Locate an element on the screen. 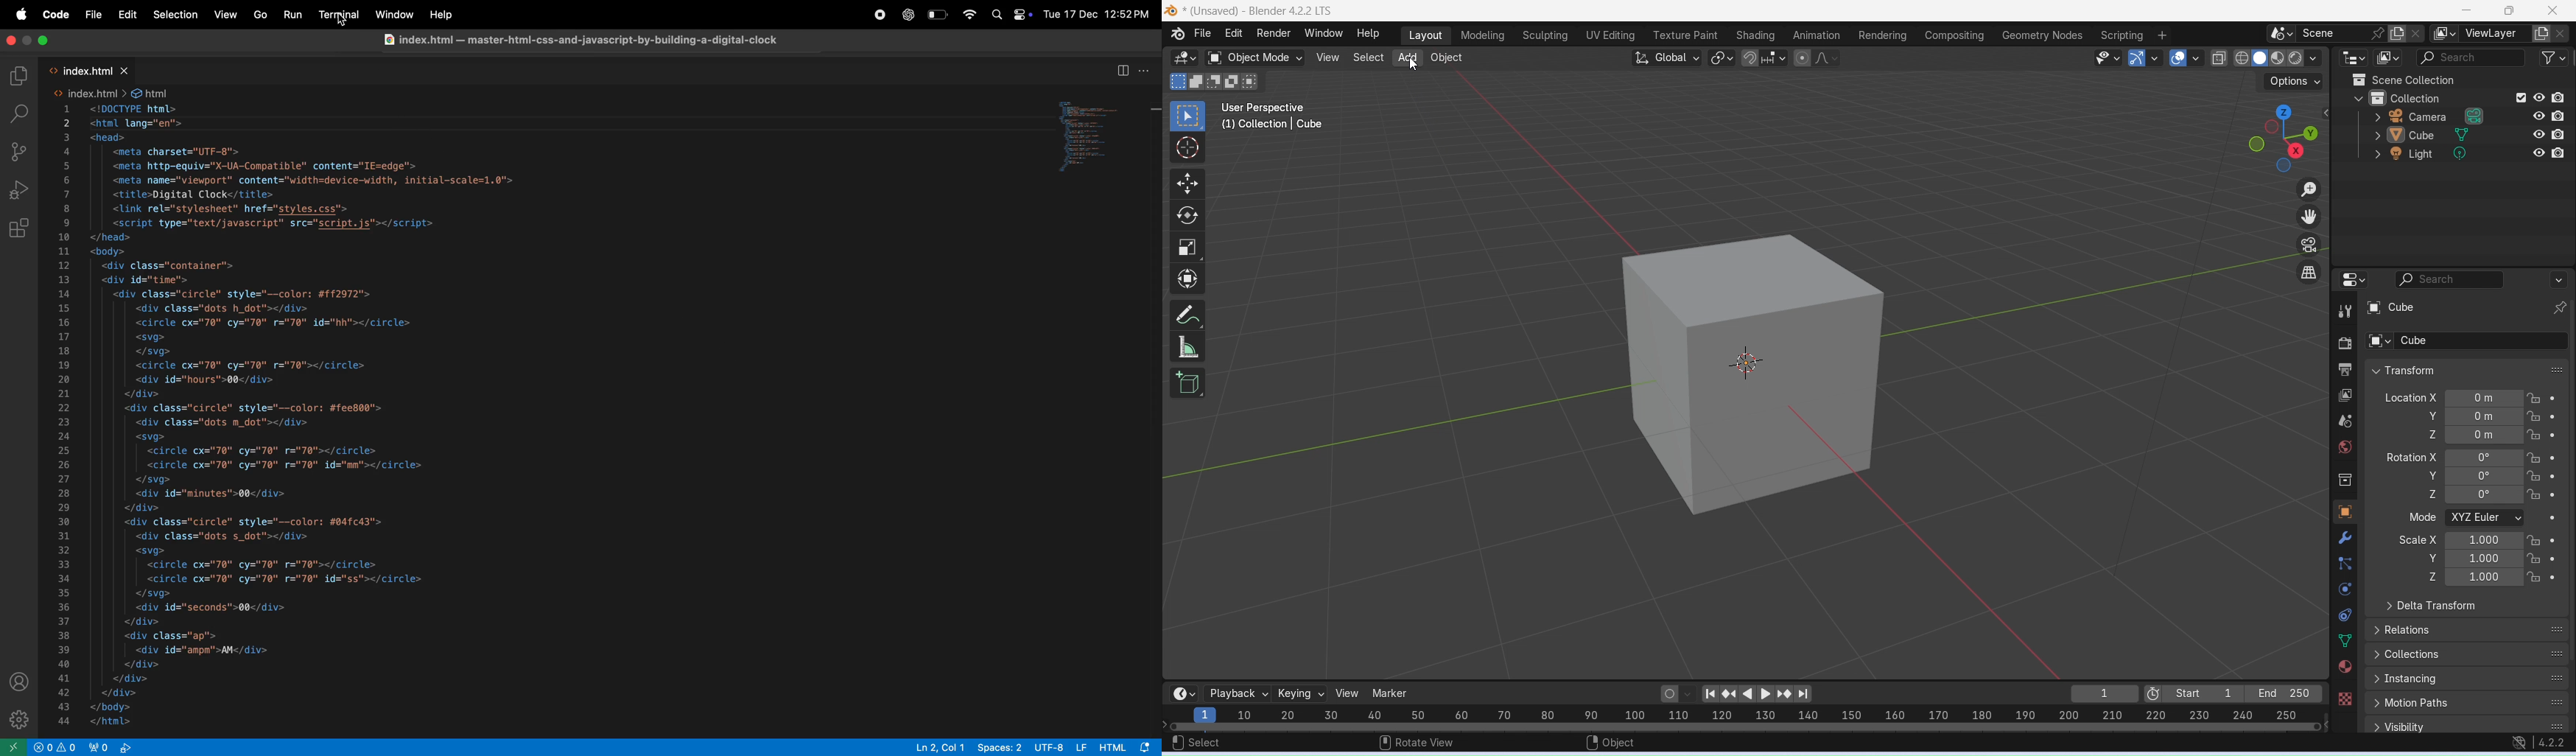  spaces: 2 is located at coordinates (1000, 747).